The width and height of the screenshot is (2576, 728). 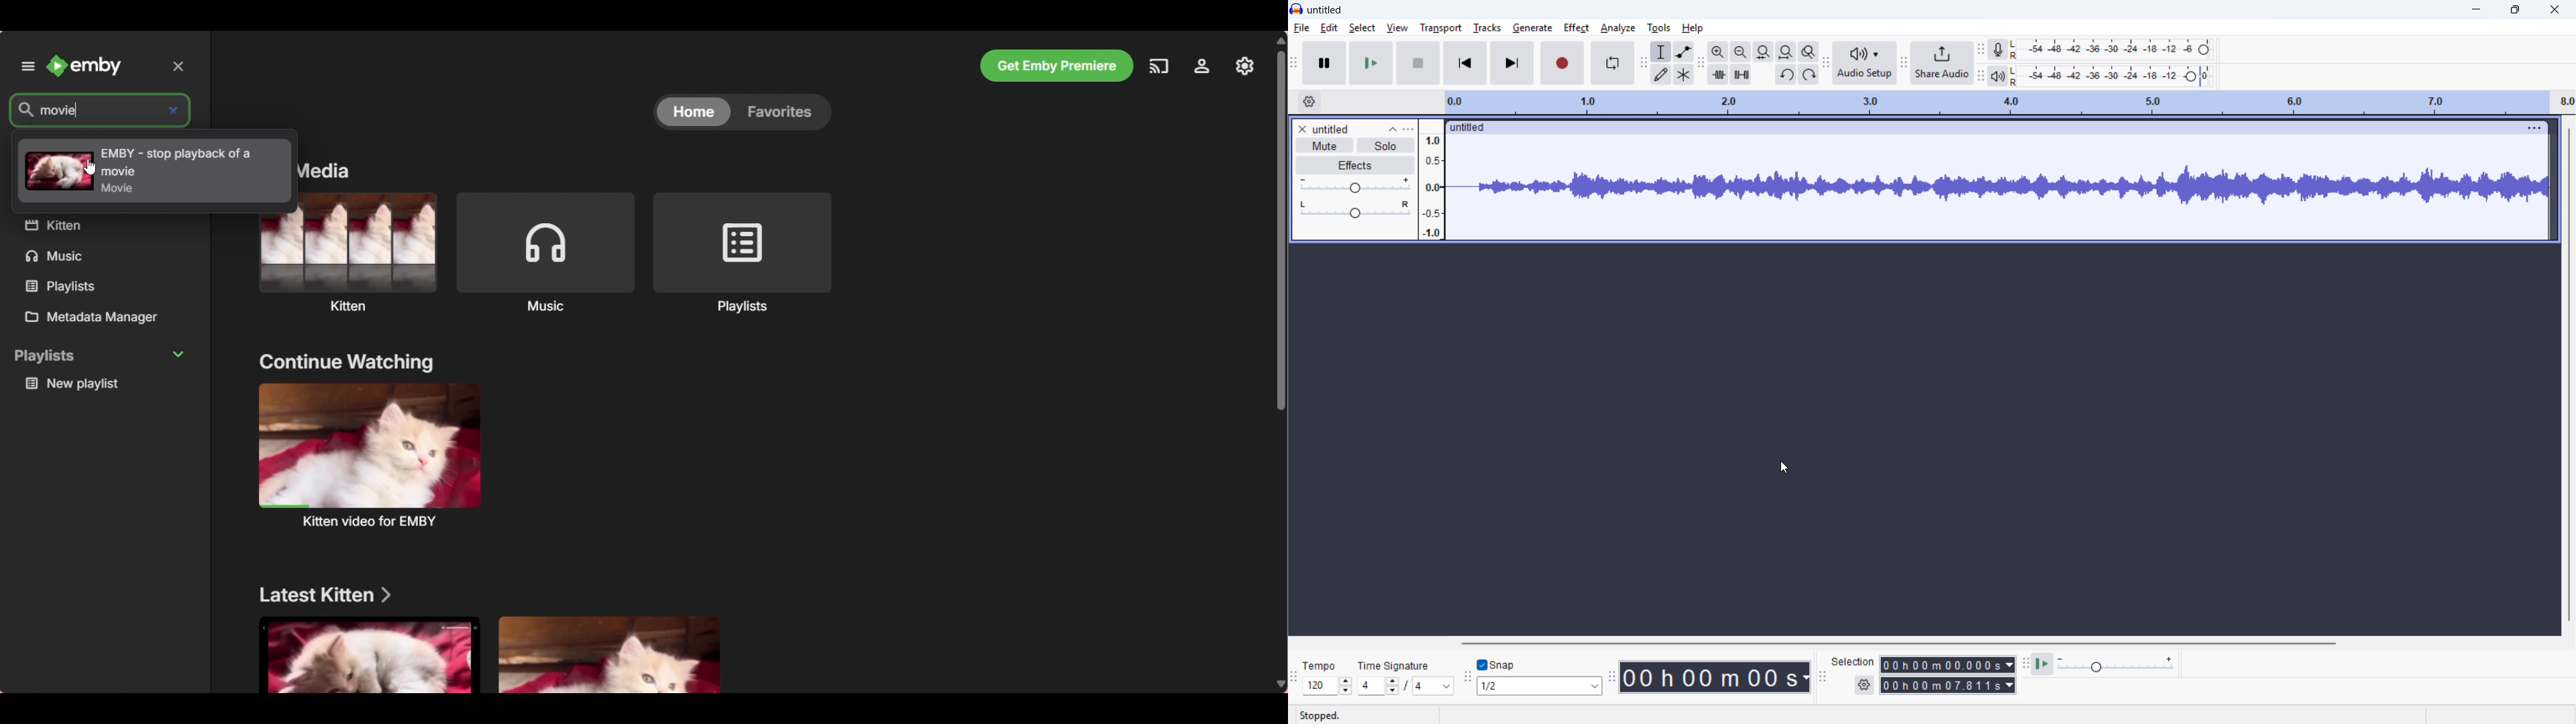 I want to click on Maximise , so click(x=2515, y=10).